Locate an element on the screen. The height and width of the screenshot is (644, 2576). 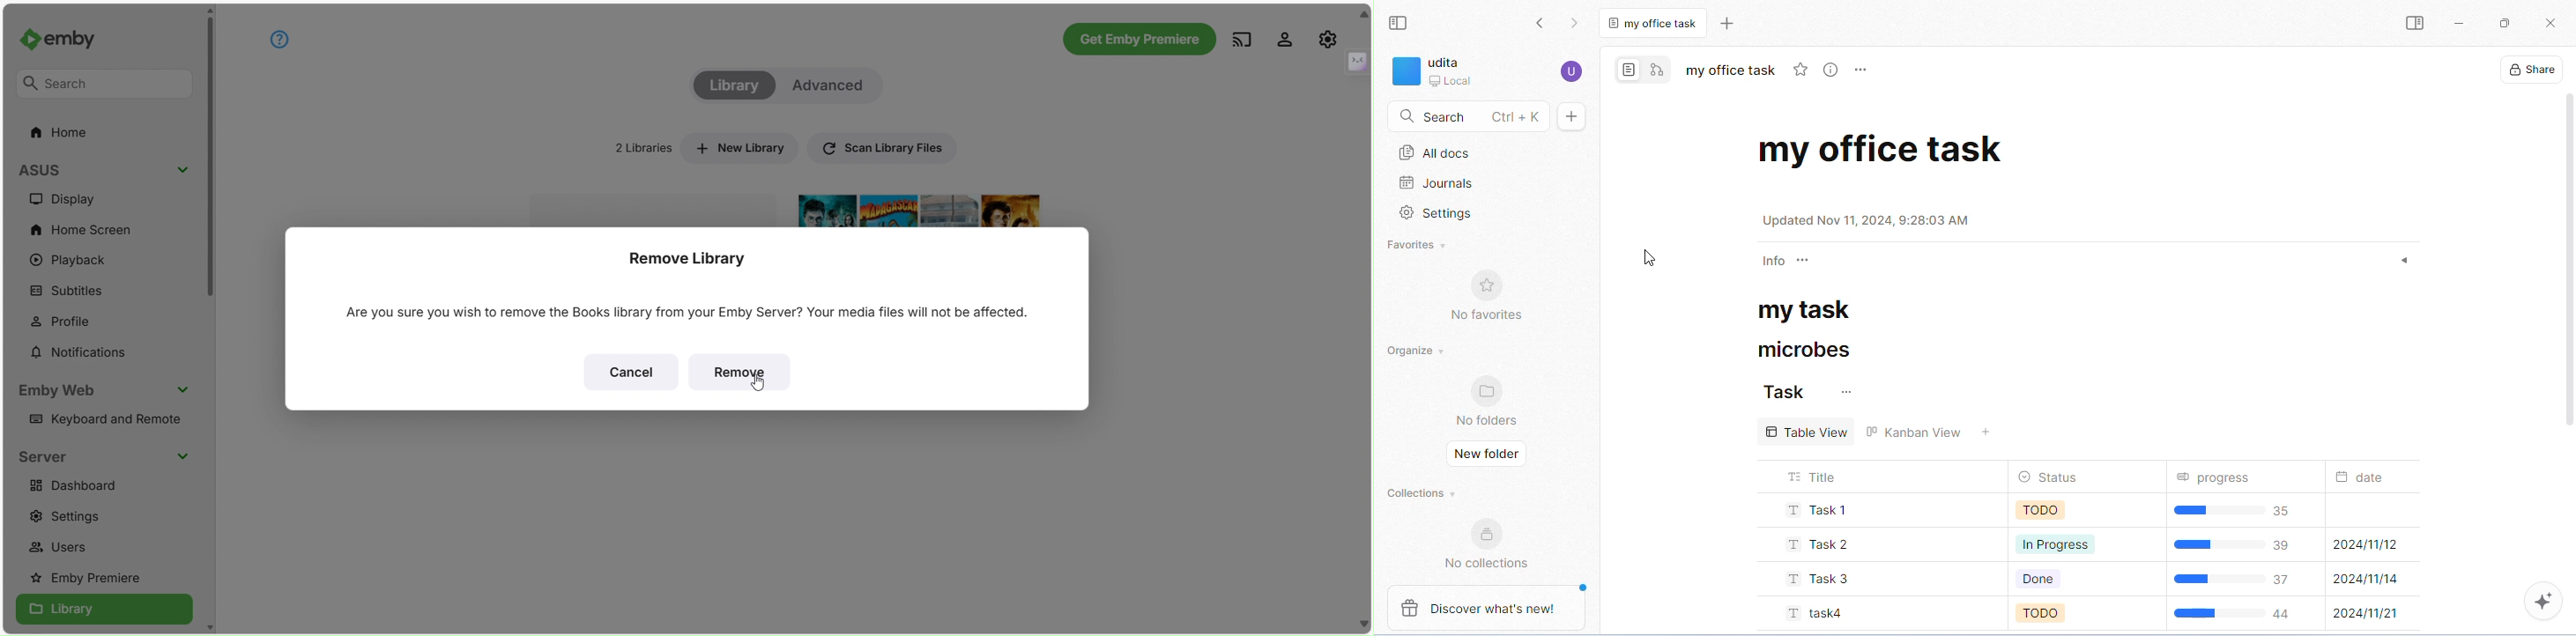
Help is located at coordinates (279, 39).